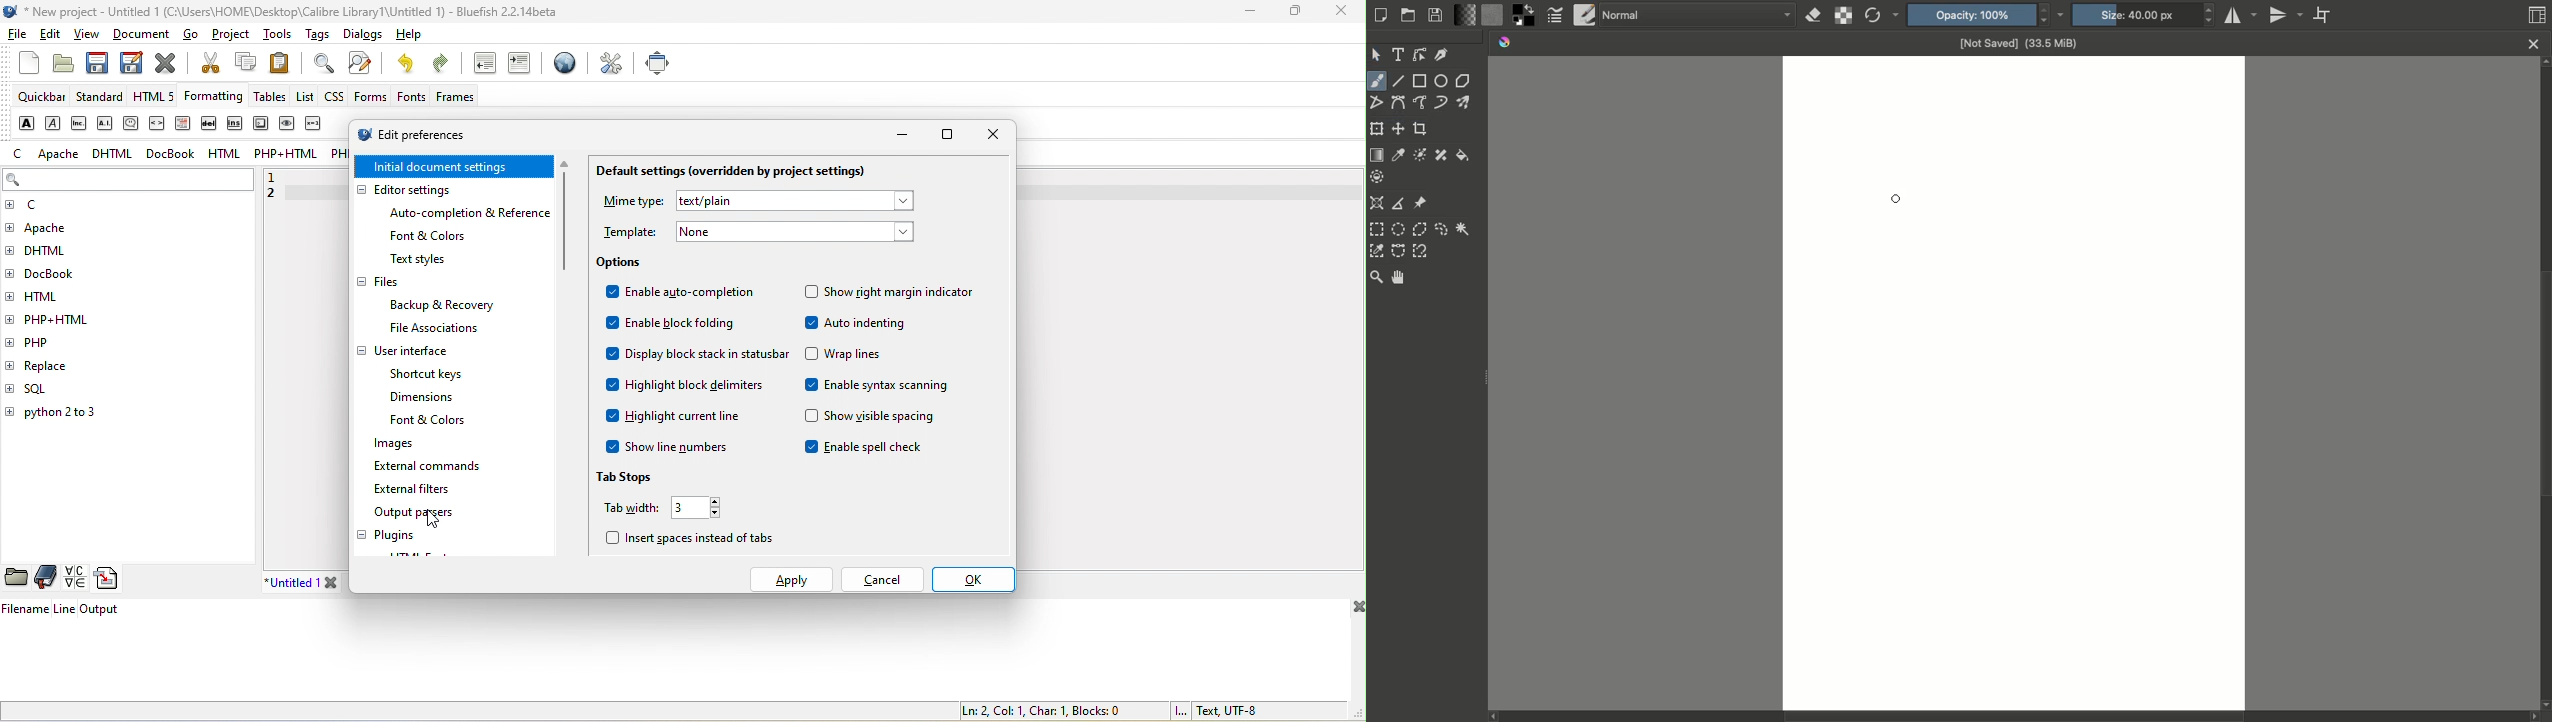  Describe the element at coordinates (286, 62) in the screenshot. I see `paste` at that location.